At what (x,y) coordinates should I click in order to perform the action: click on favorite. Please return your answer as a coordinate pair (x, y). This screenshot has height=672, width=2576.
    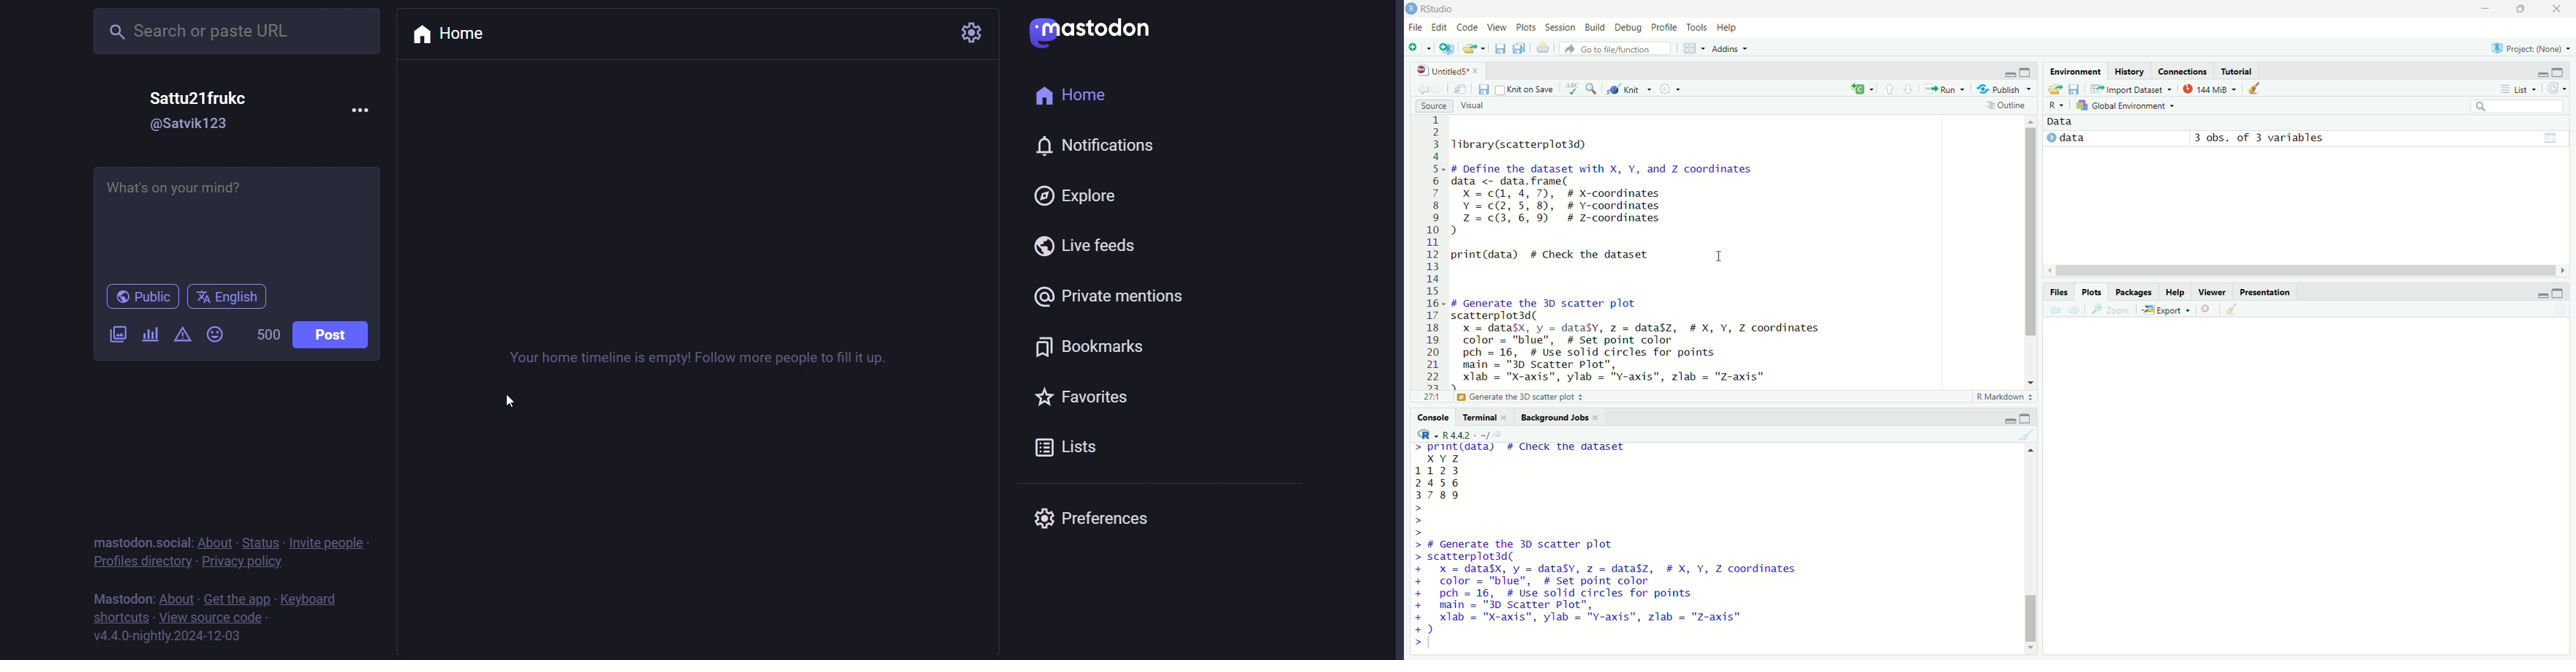
    Looking at the image, I should click on (1084, 397).